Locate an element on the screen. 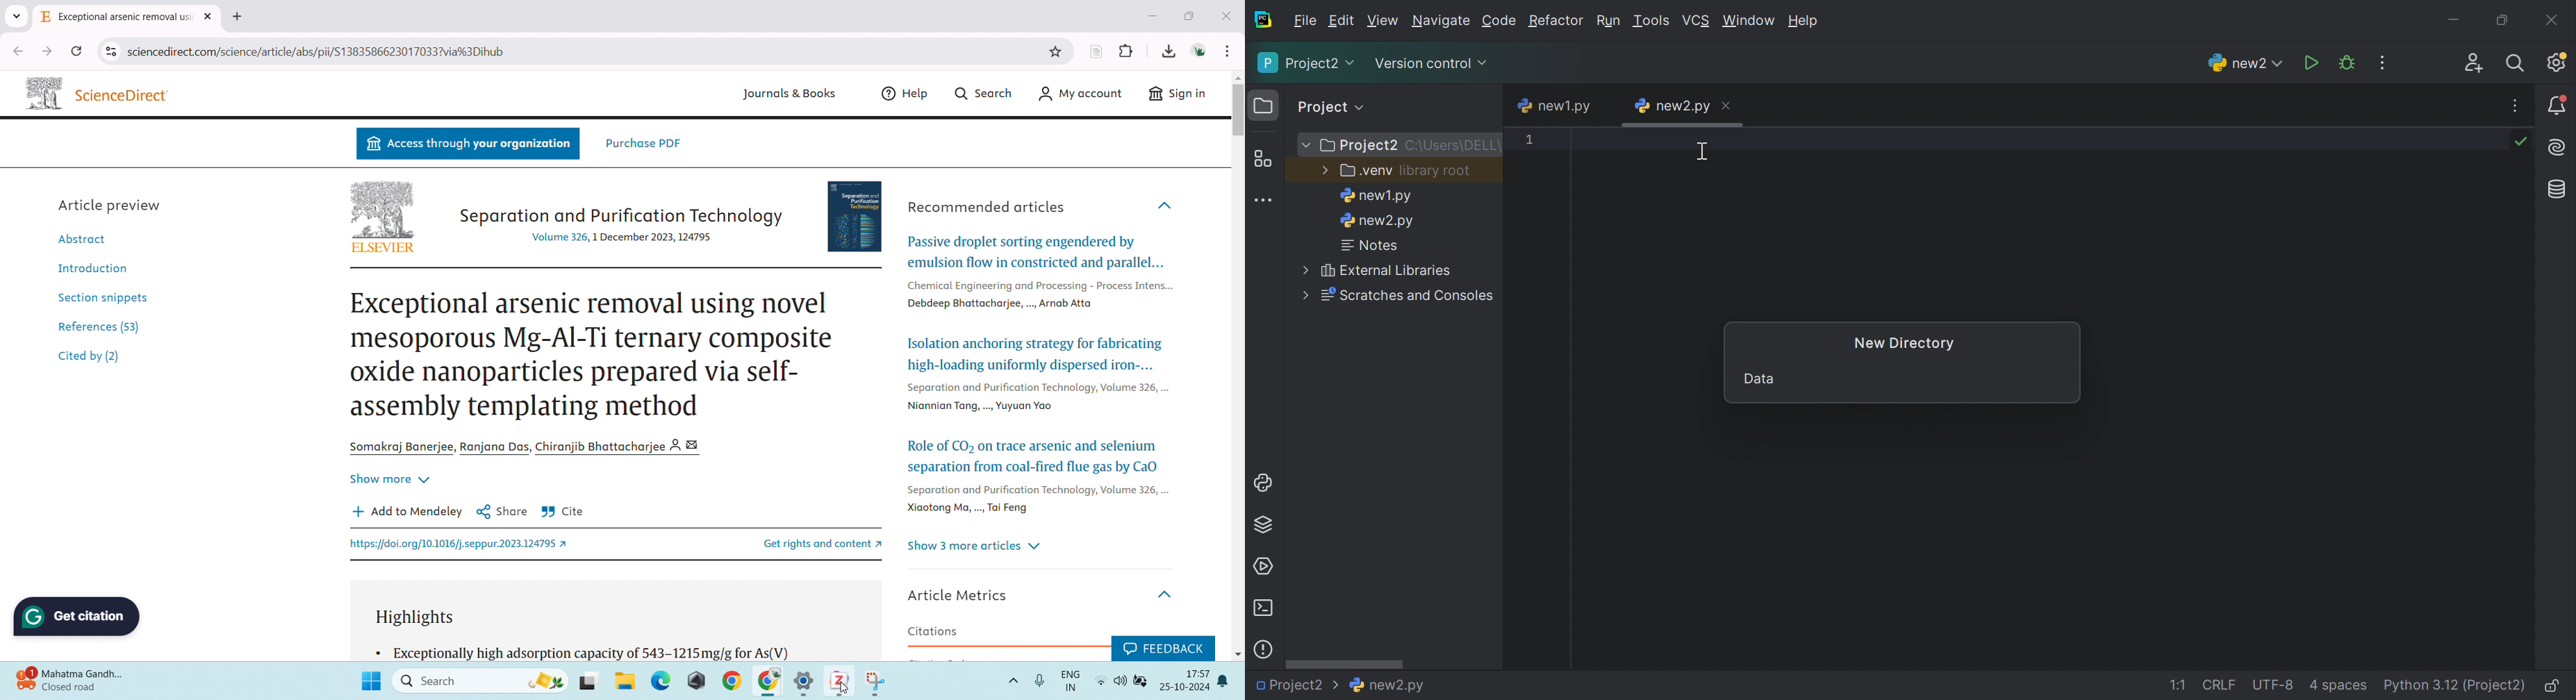 Image resolution: width=2576 pixels, height=700 pixels. Logo is located at coordinates (382, 209).